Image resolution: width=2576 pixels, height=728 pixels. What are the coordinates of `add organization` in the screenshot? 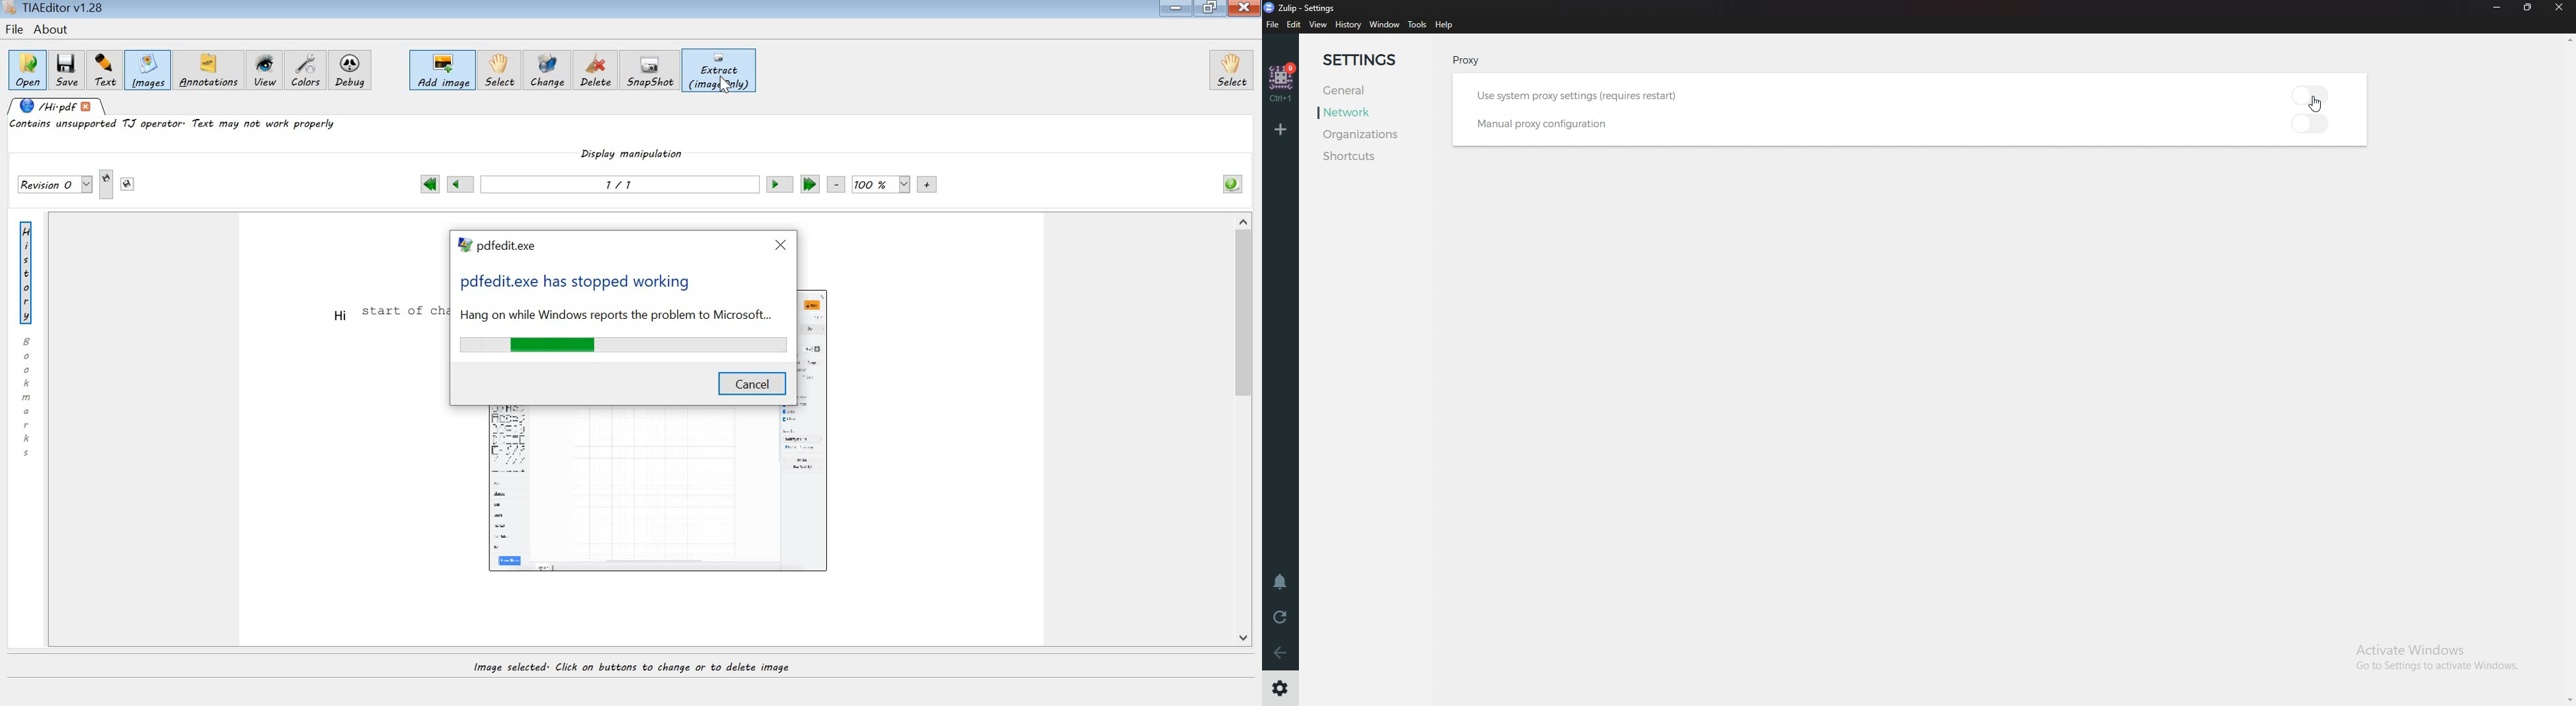 It's located at (1279, 131).